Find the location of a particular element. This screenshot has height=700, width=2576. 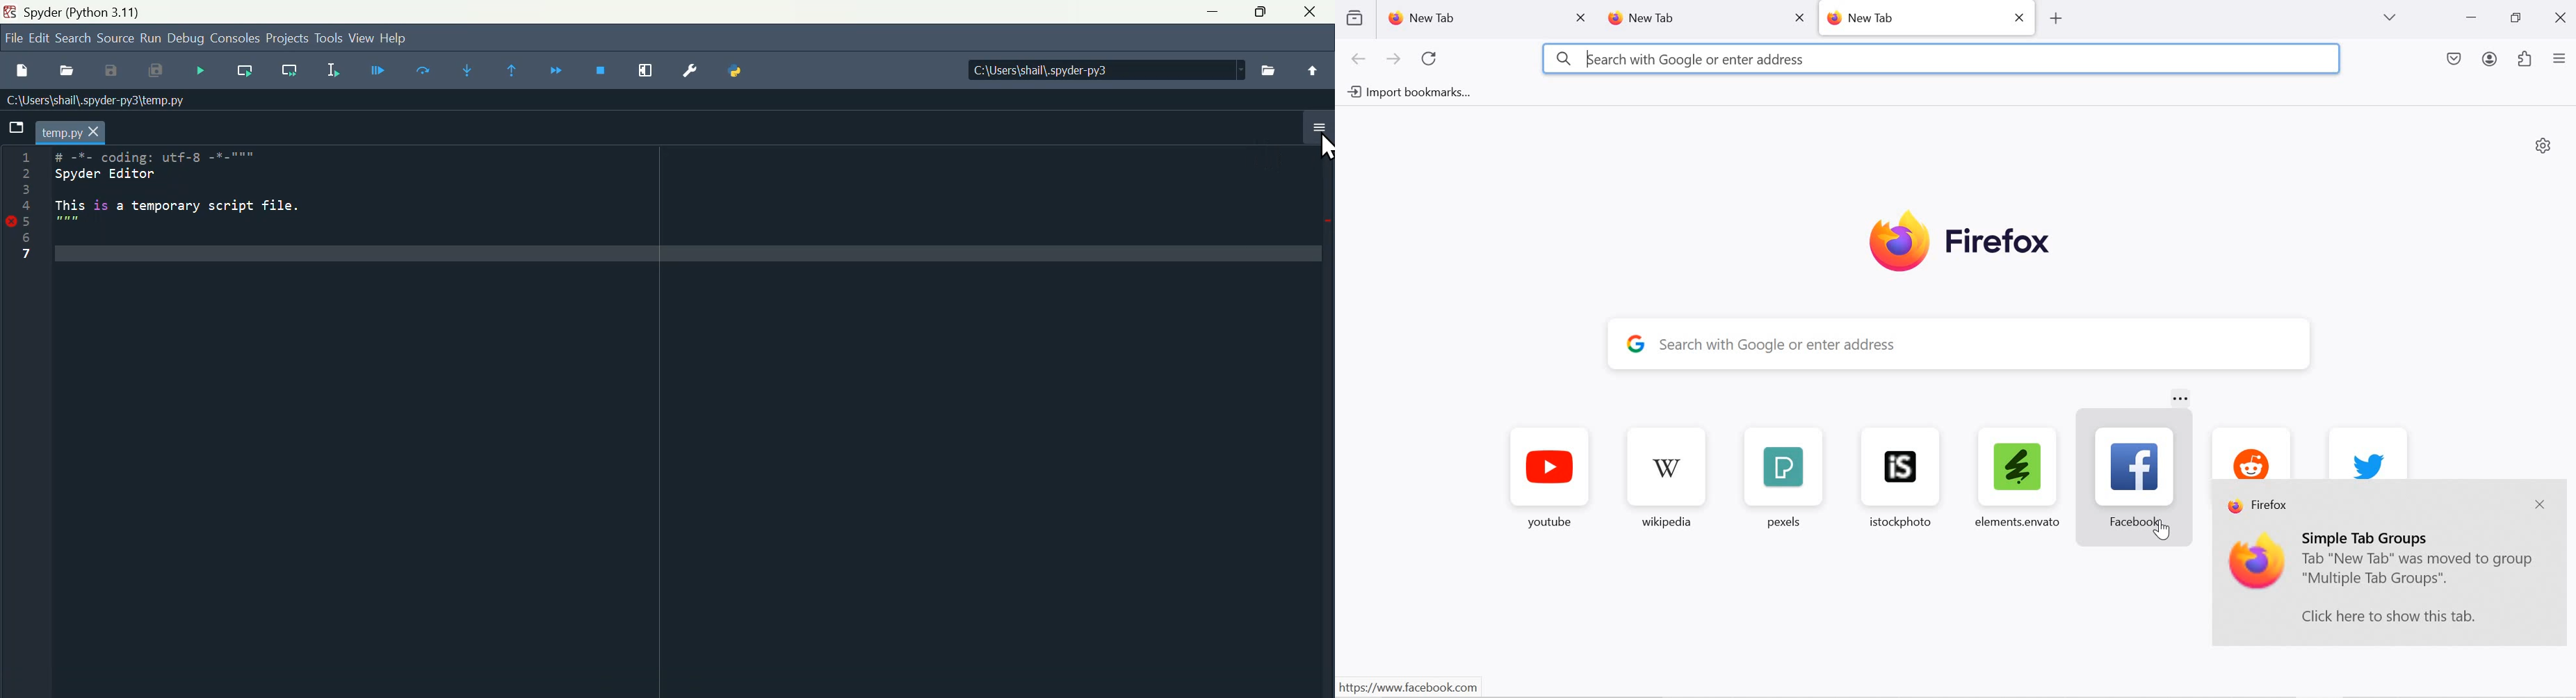

temp.py X B is located at coordinates (79, 131).